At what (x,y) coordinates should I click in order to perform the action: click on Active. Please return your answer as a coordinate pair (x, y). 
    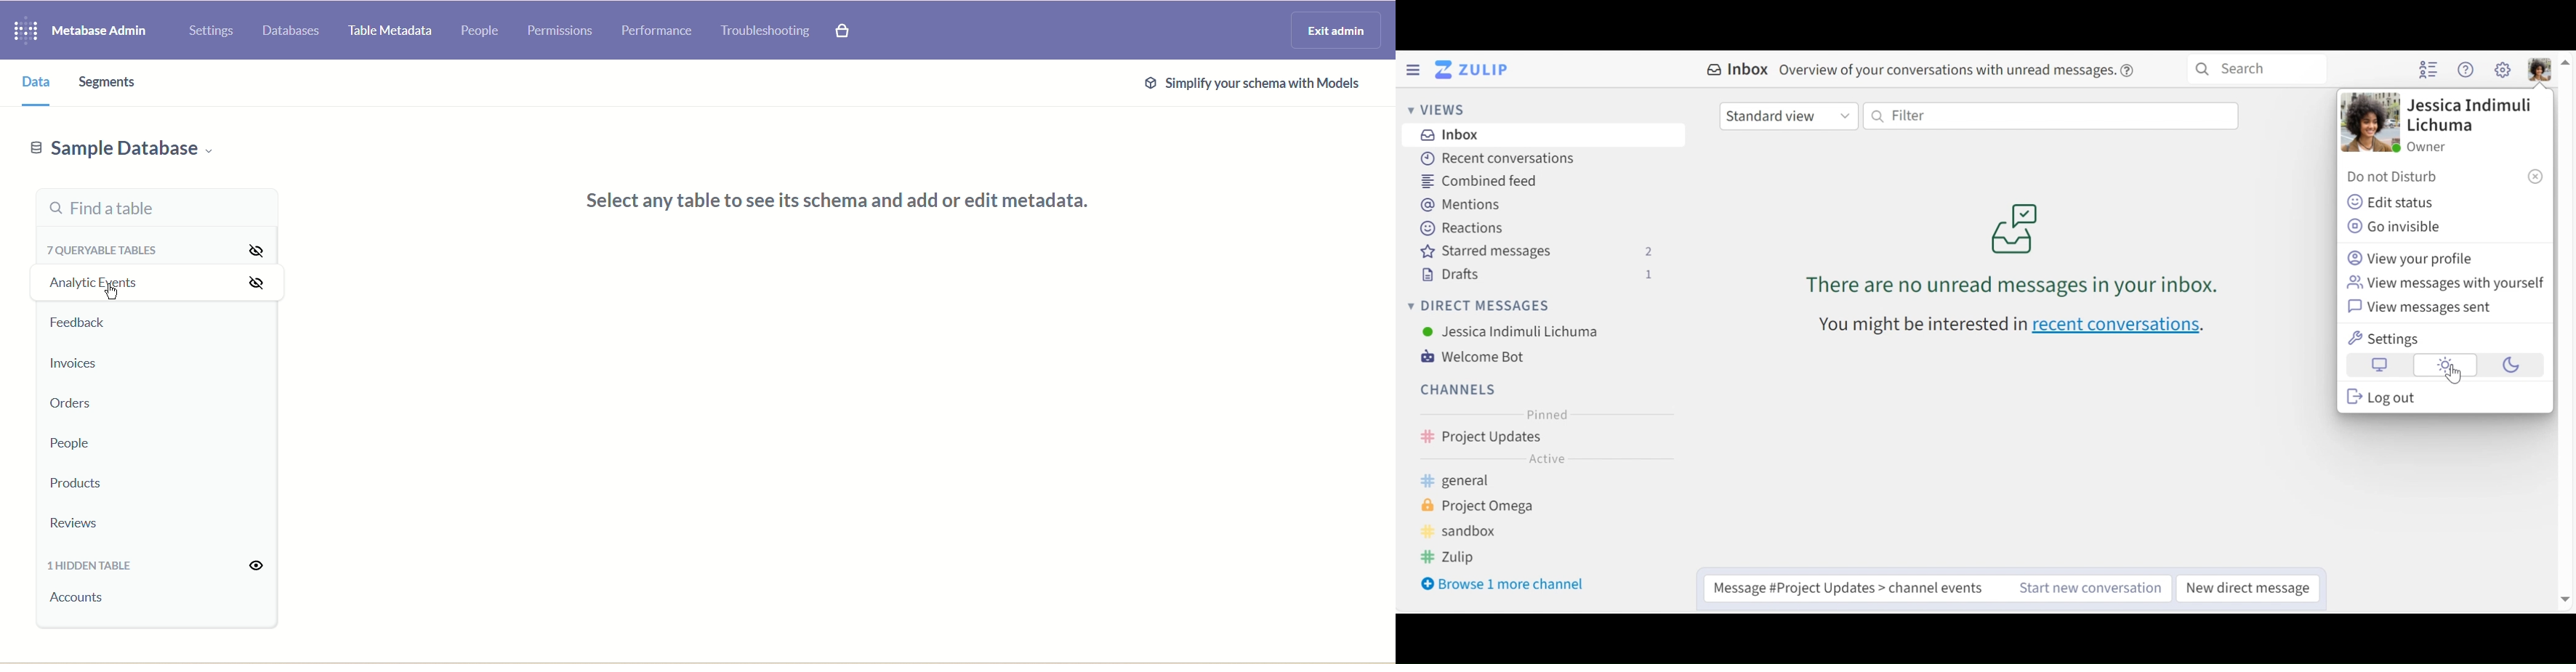
    Looking at the image, I should click on (1544, 460).